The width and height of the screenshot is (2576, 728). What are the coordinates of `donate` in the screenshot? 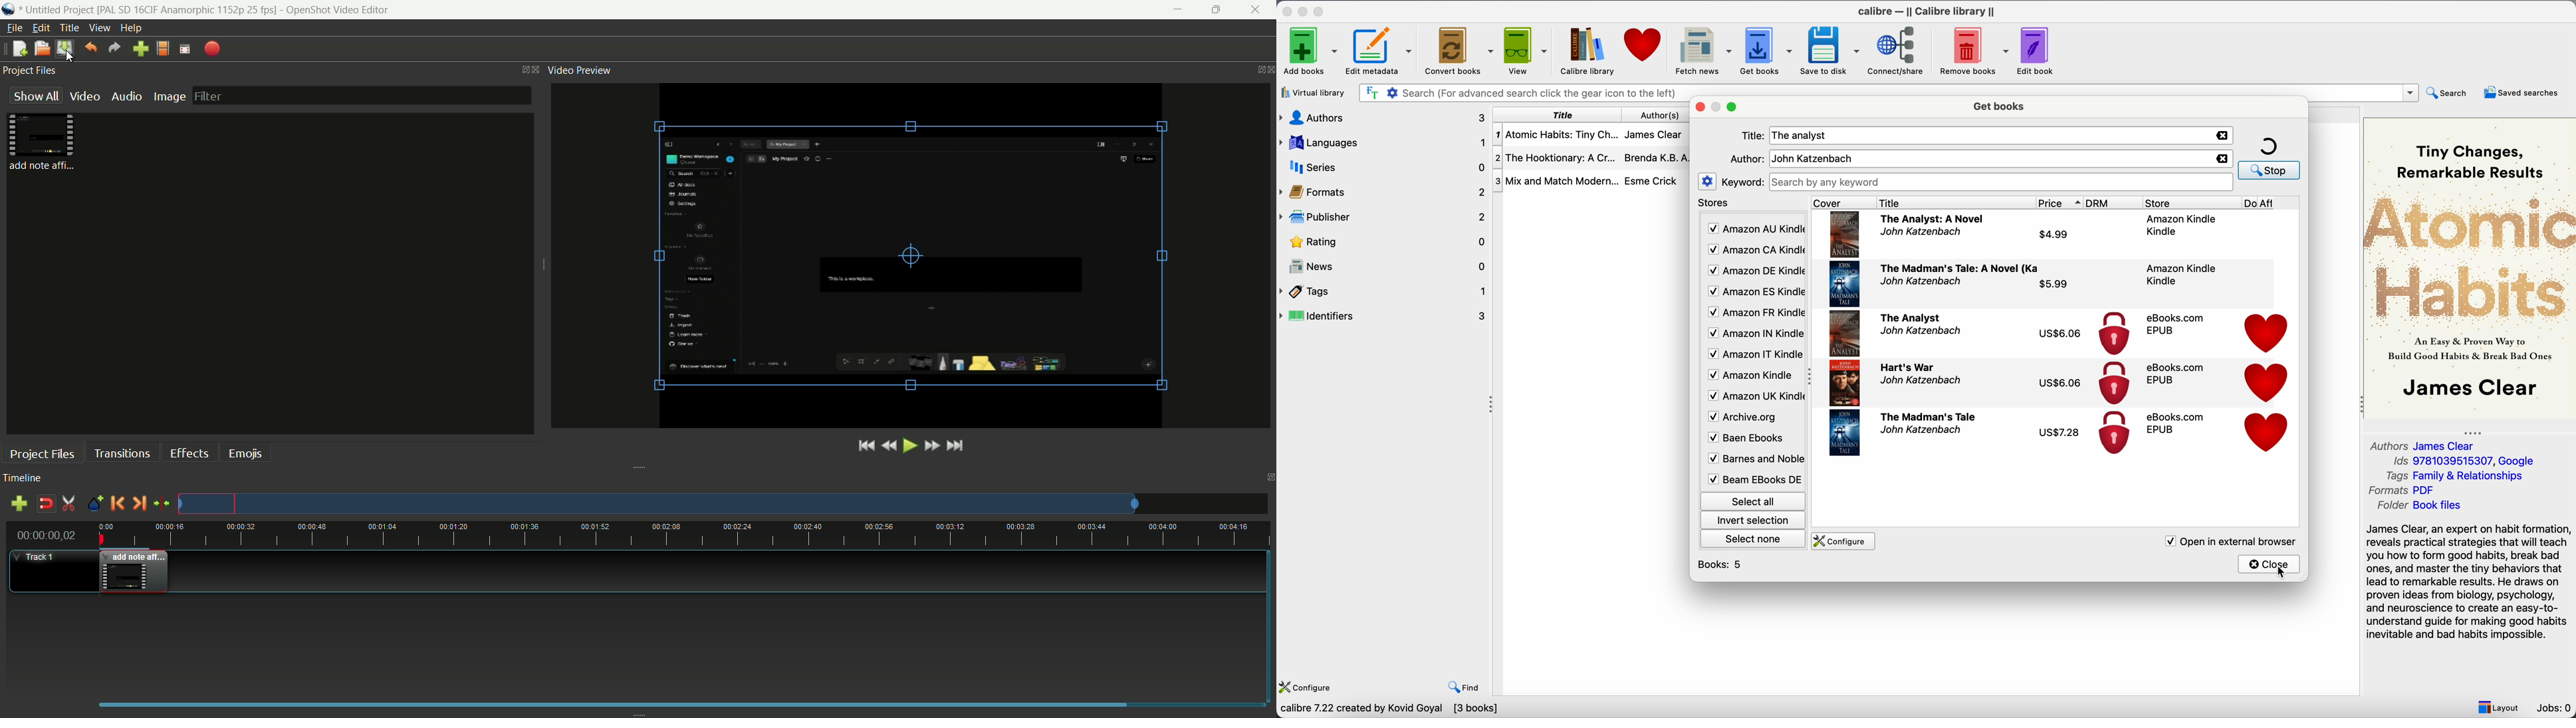 It's located at (1642, 47).